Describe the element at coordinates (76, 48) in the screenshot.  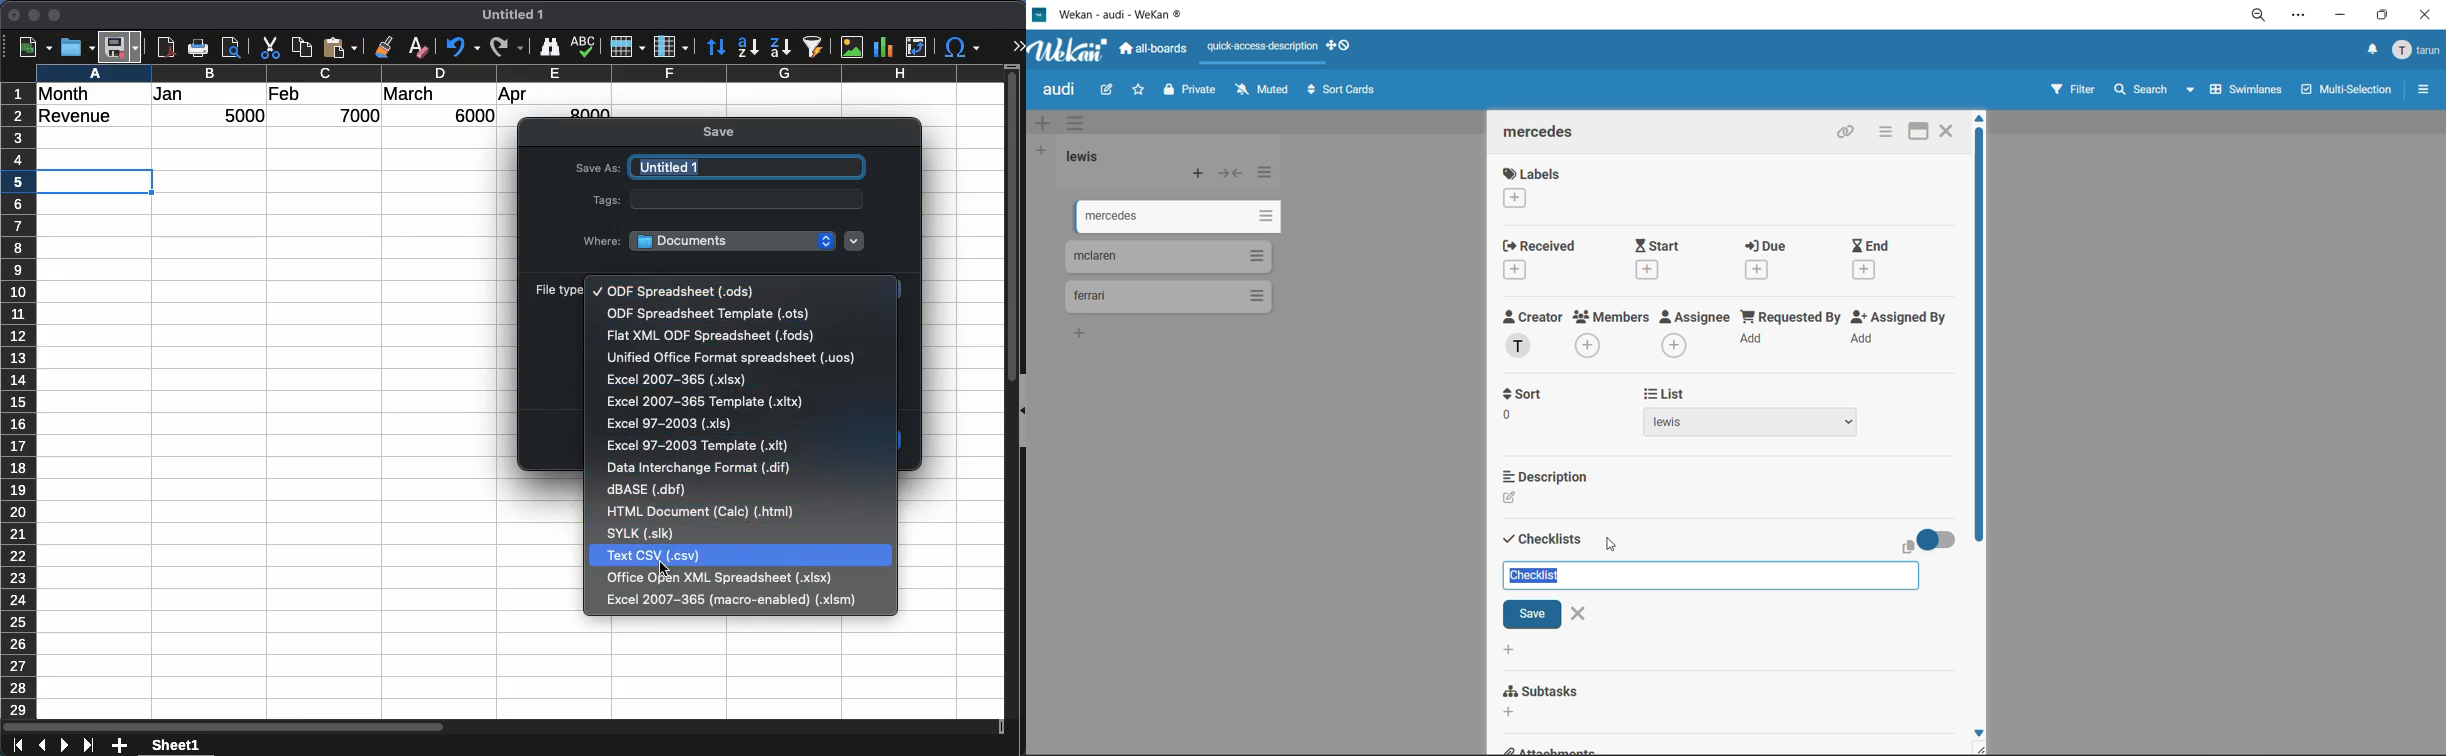
I see `open` at that location.